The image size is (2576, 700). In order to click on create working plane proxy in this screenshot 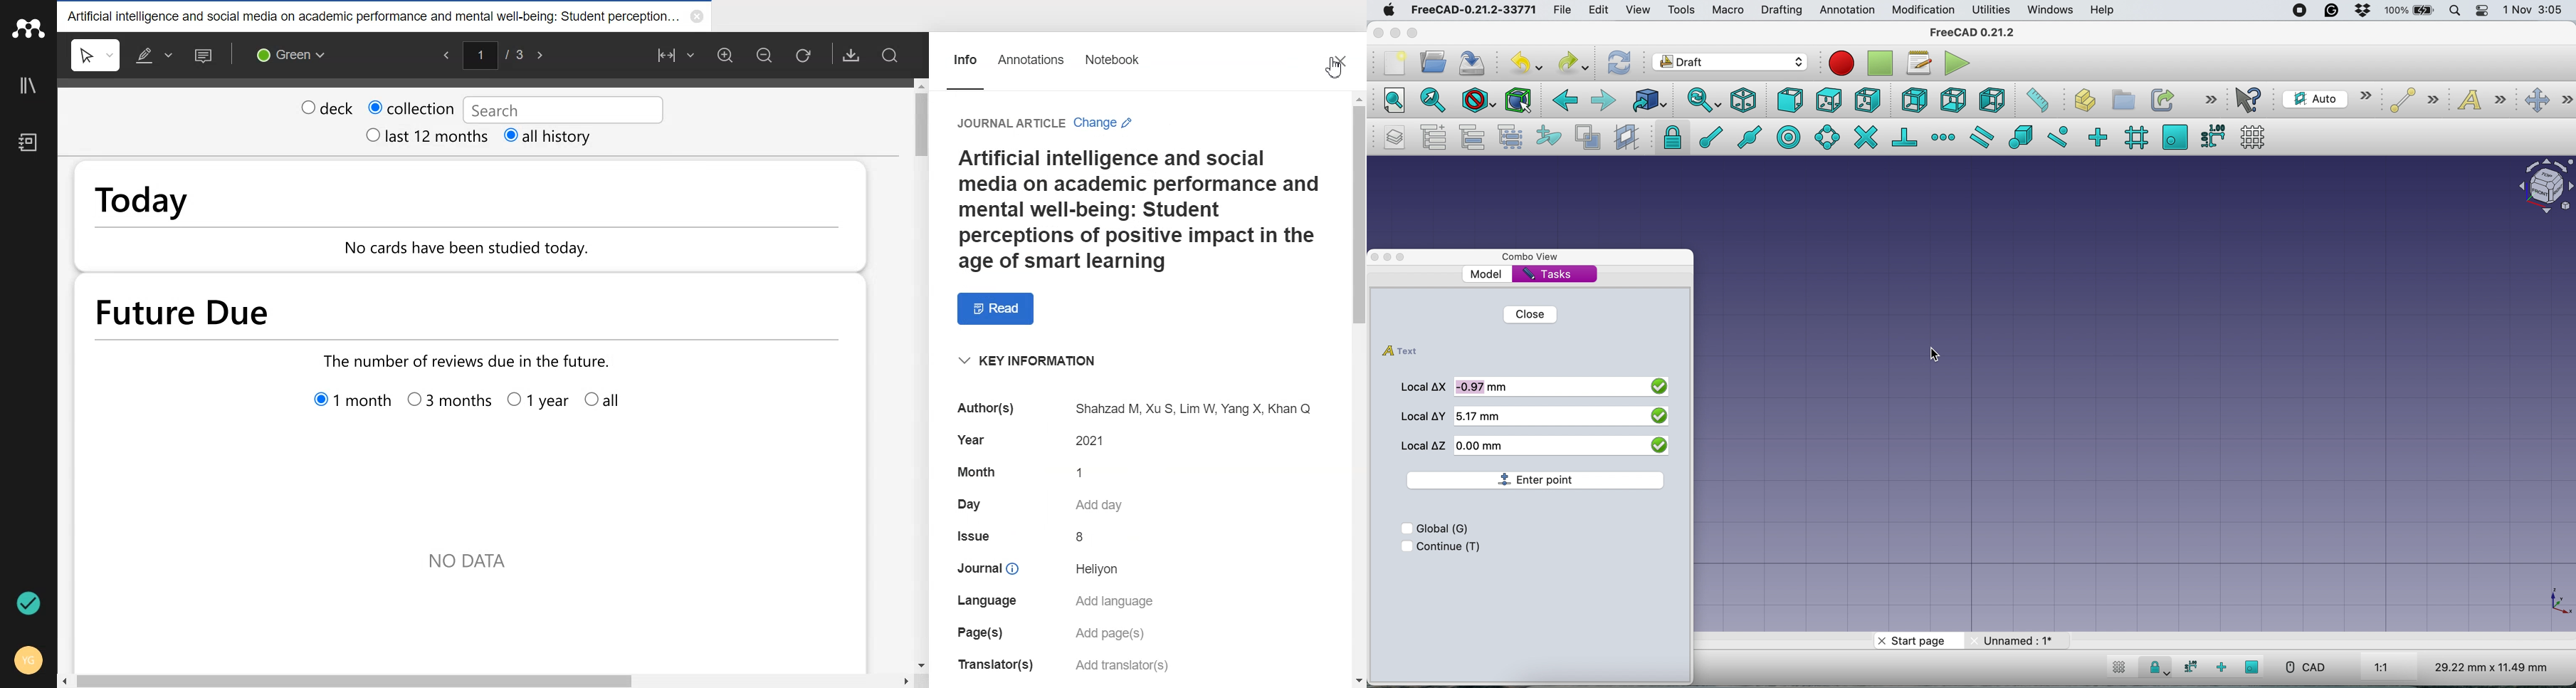, I will do `click(1626, 138)`.